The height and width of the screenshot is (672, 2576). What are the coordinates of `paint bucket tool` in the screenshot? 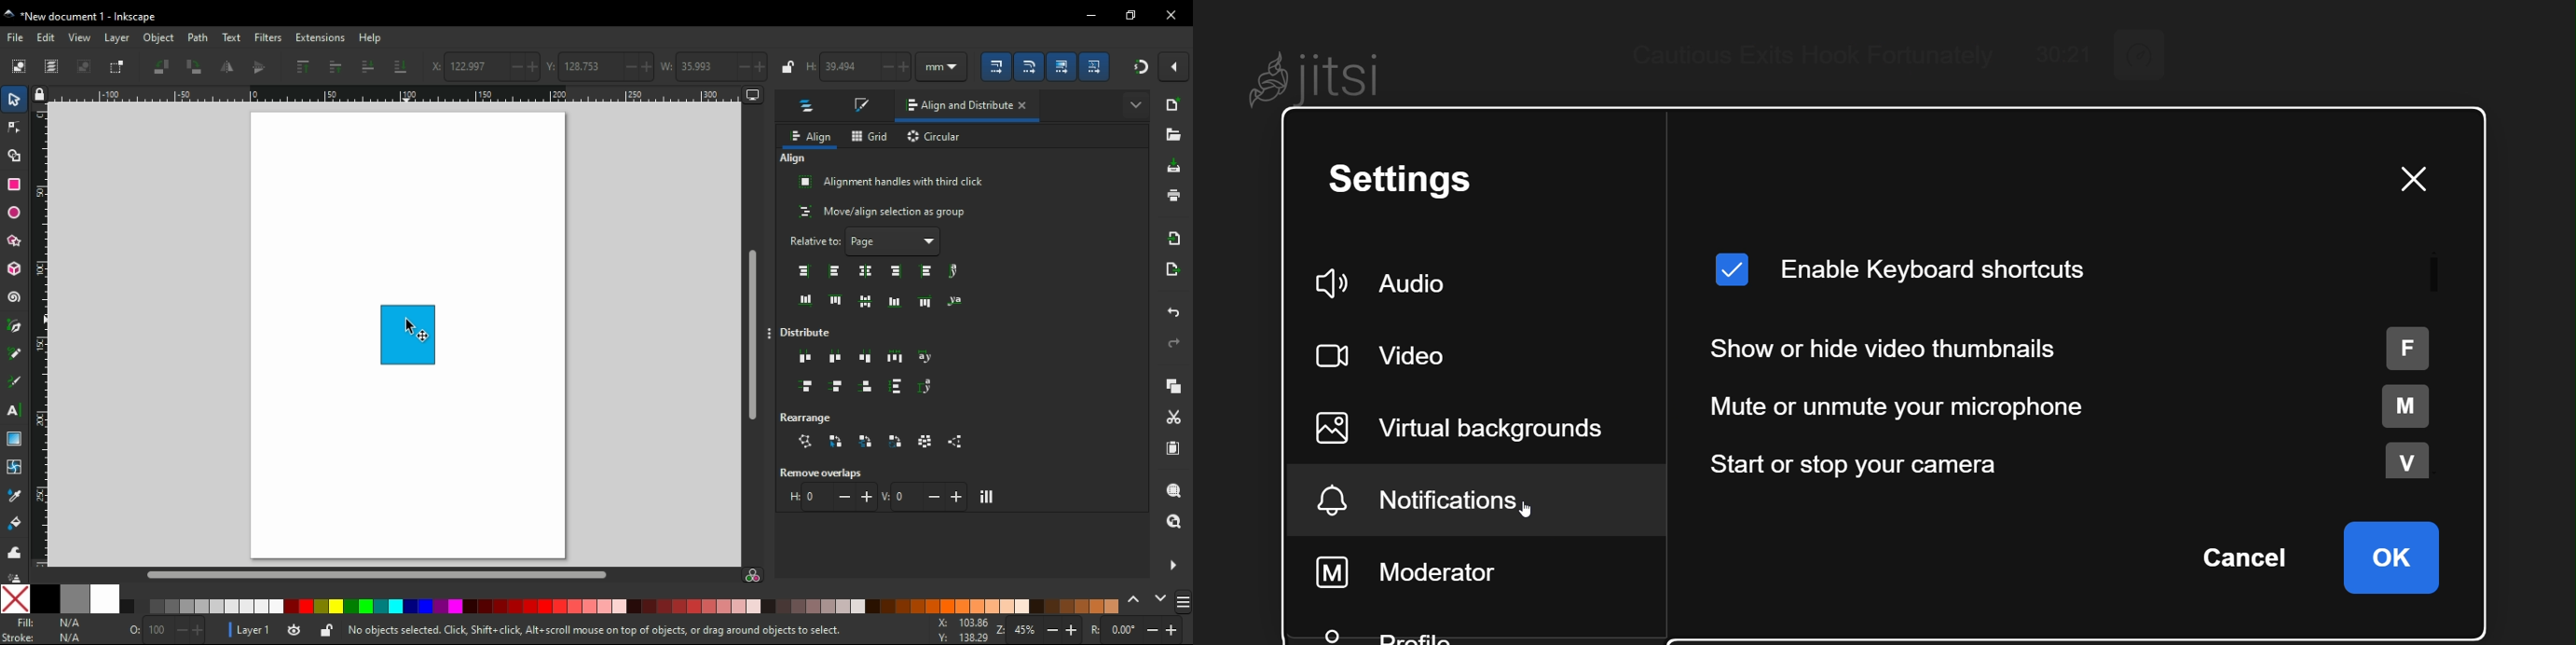 It's located at (15, 523).